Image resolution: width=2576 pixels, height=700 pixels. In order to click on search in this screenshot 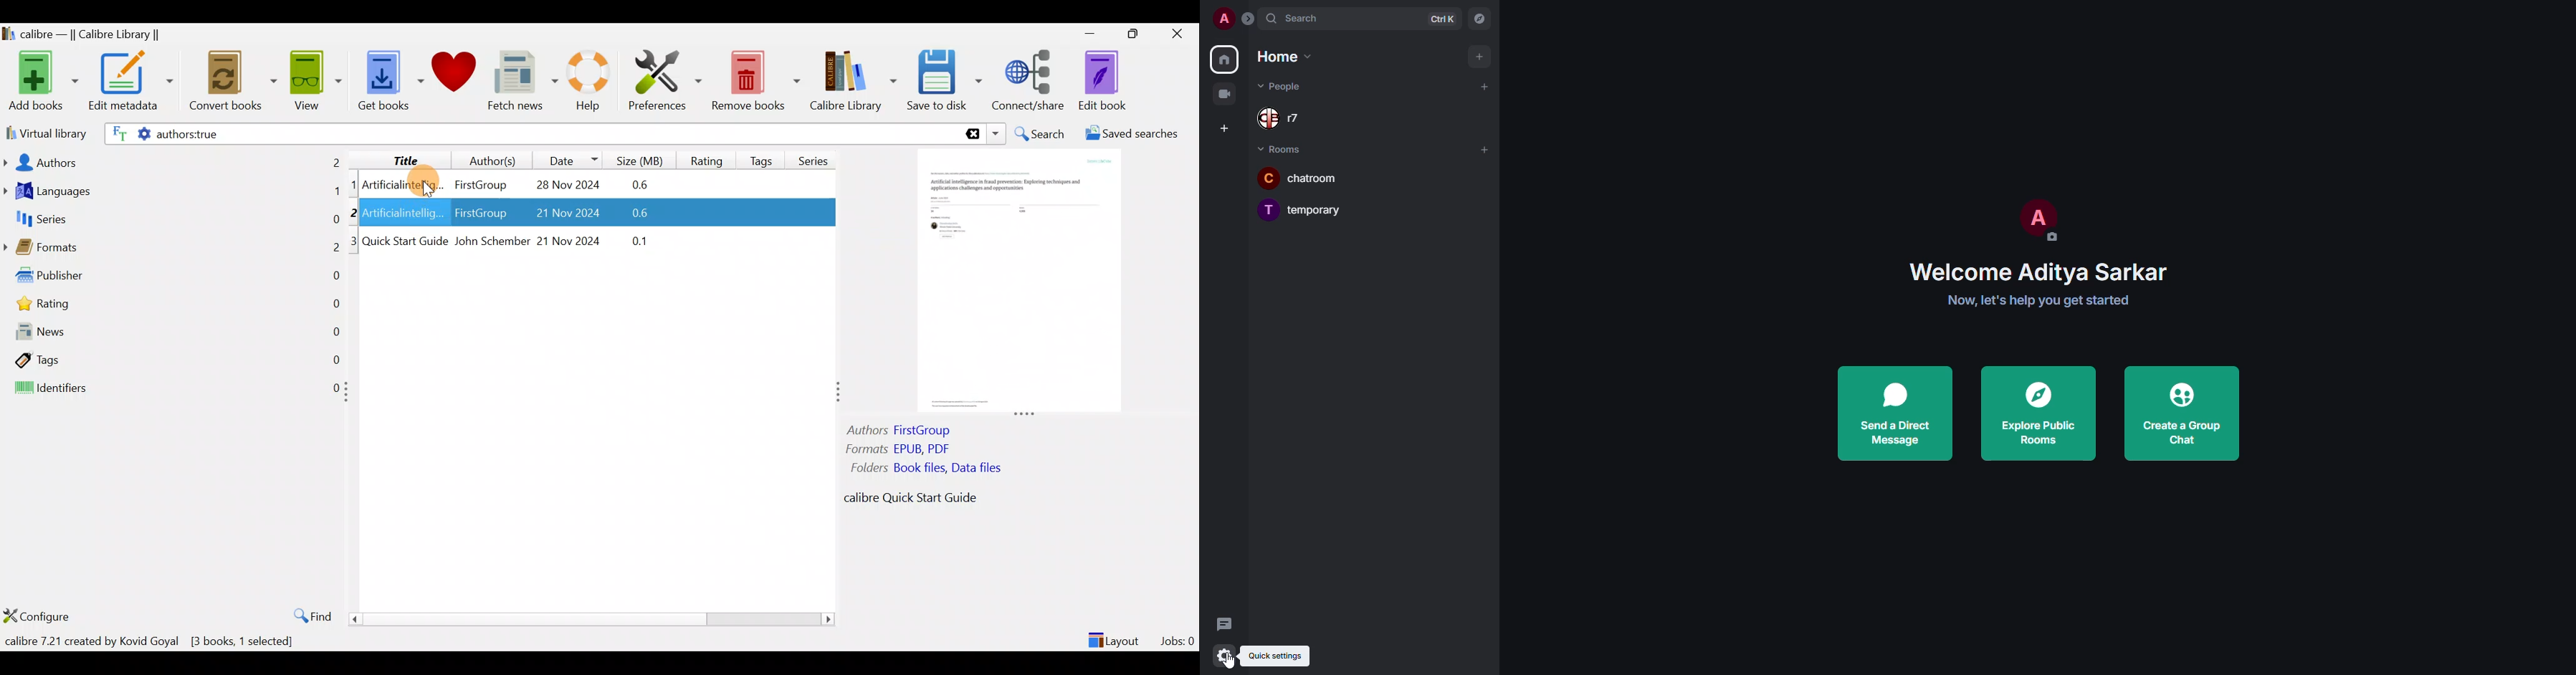, I will do `click(1305, 19)`.